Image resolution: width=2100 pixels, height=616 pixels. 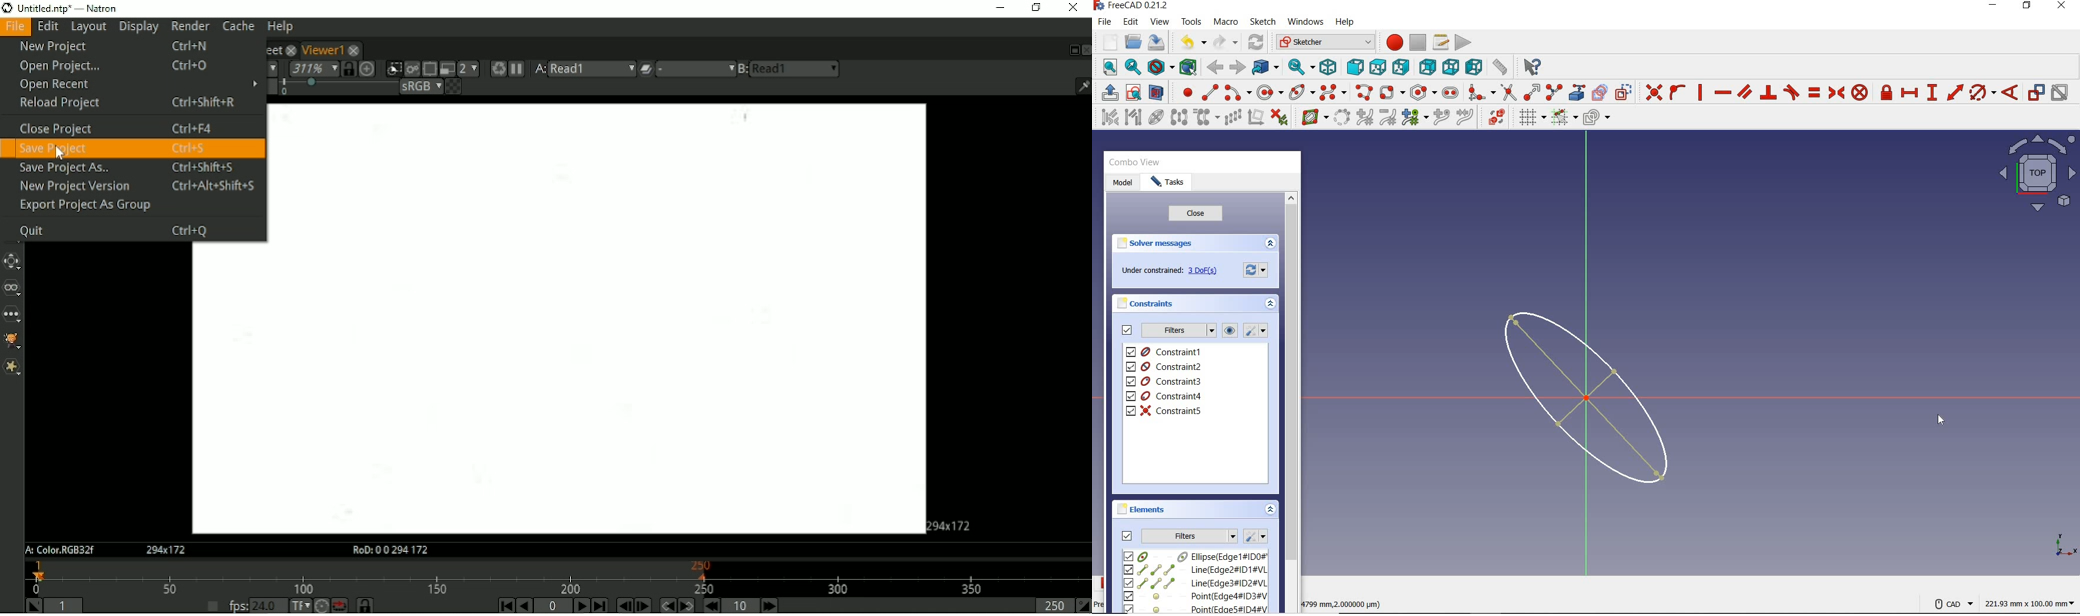 What do you see at coordinates (1532, 91) in the screenshot?
I see `extend edge` at bounding box center [1532, 91].